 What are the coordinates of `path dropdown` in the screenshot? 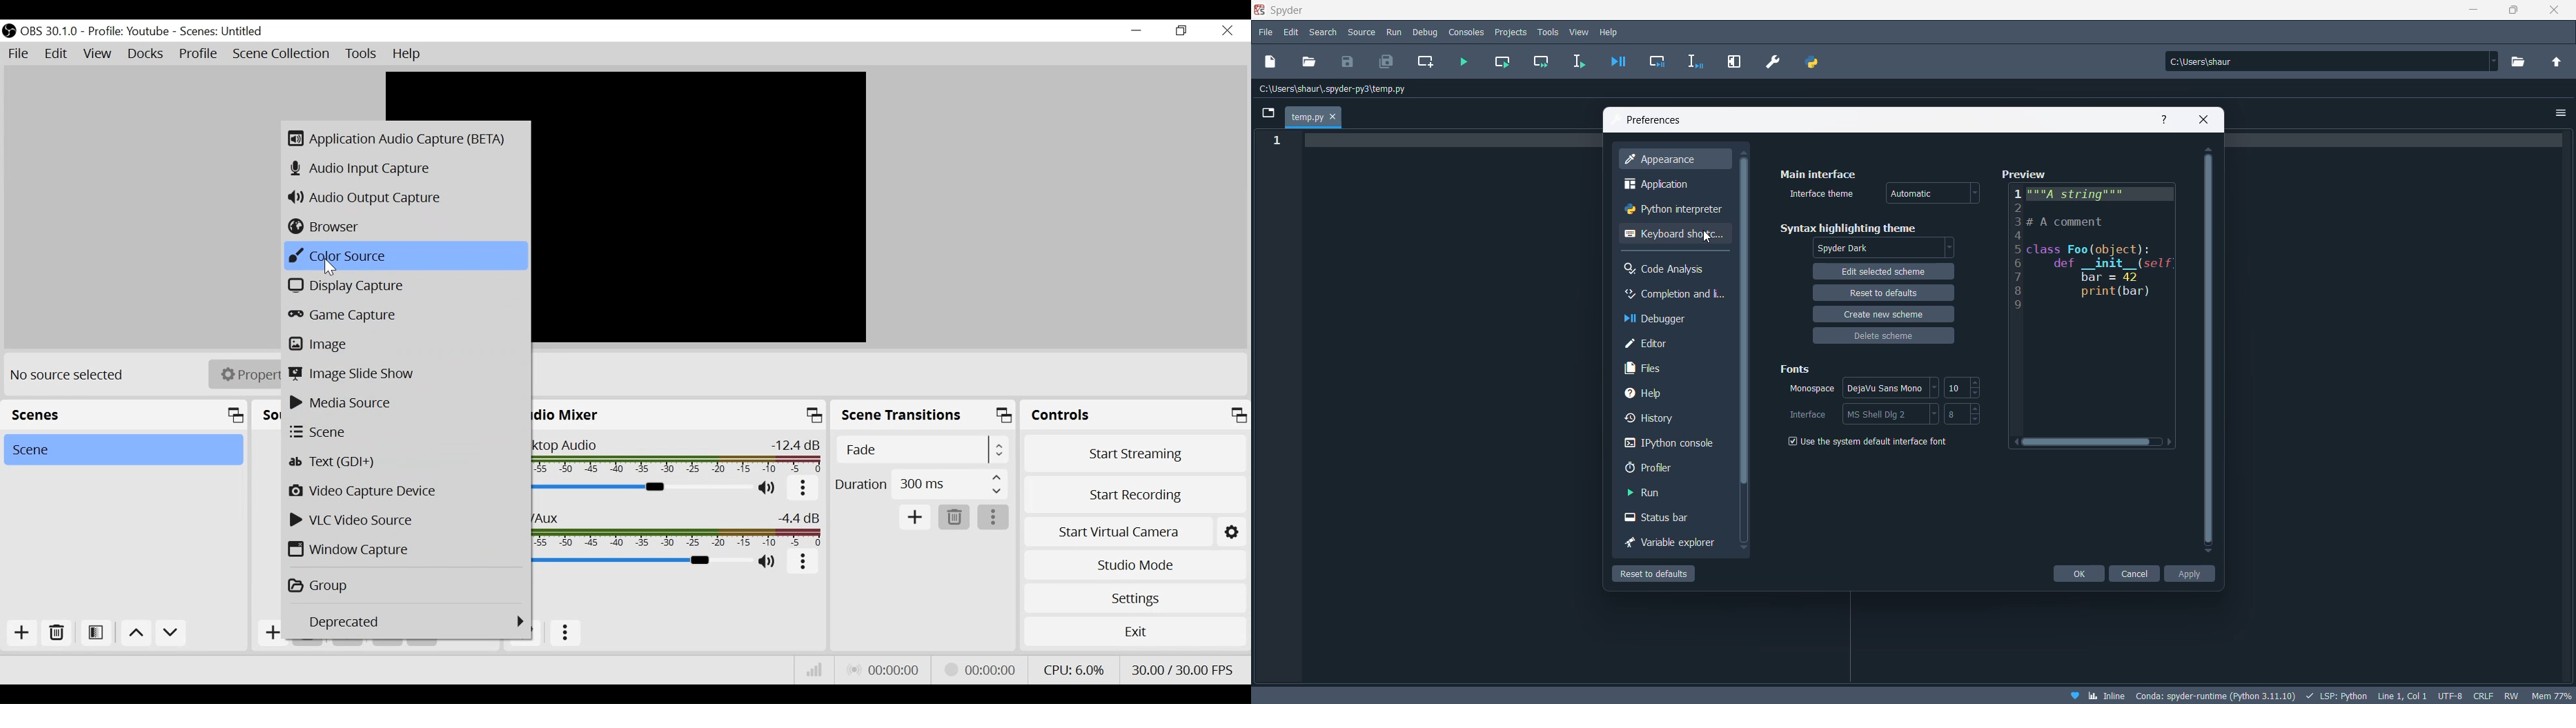 It's located at (2495, 61).